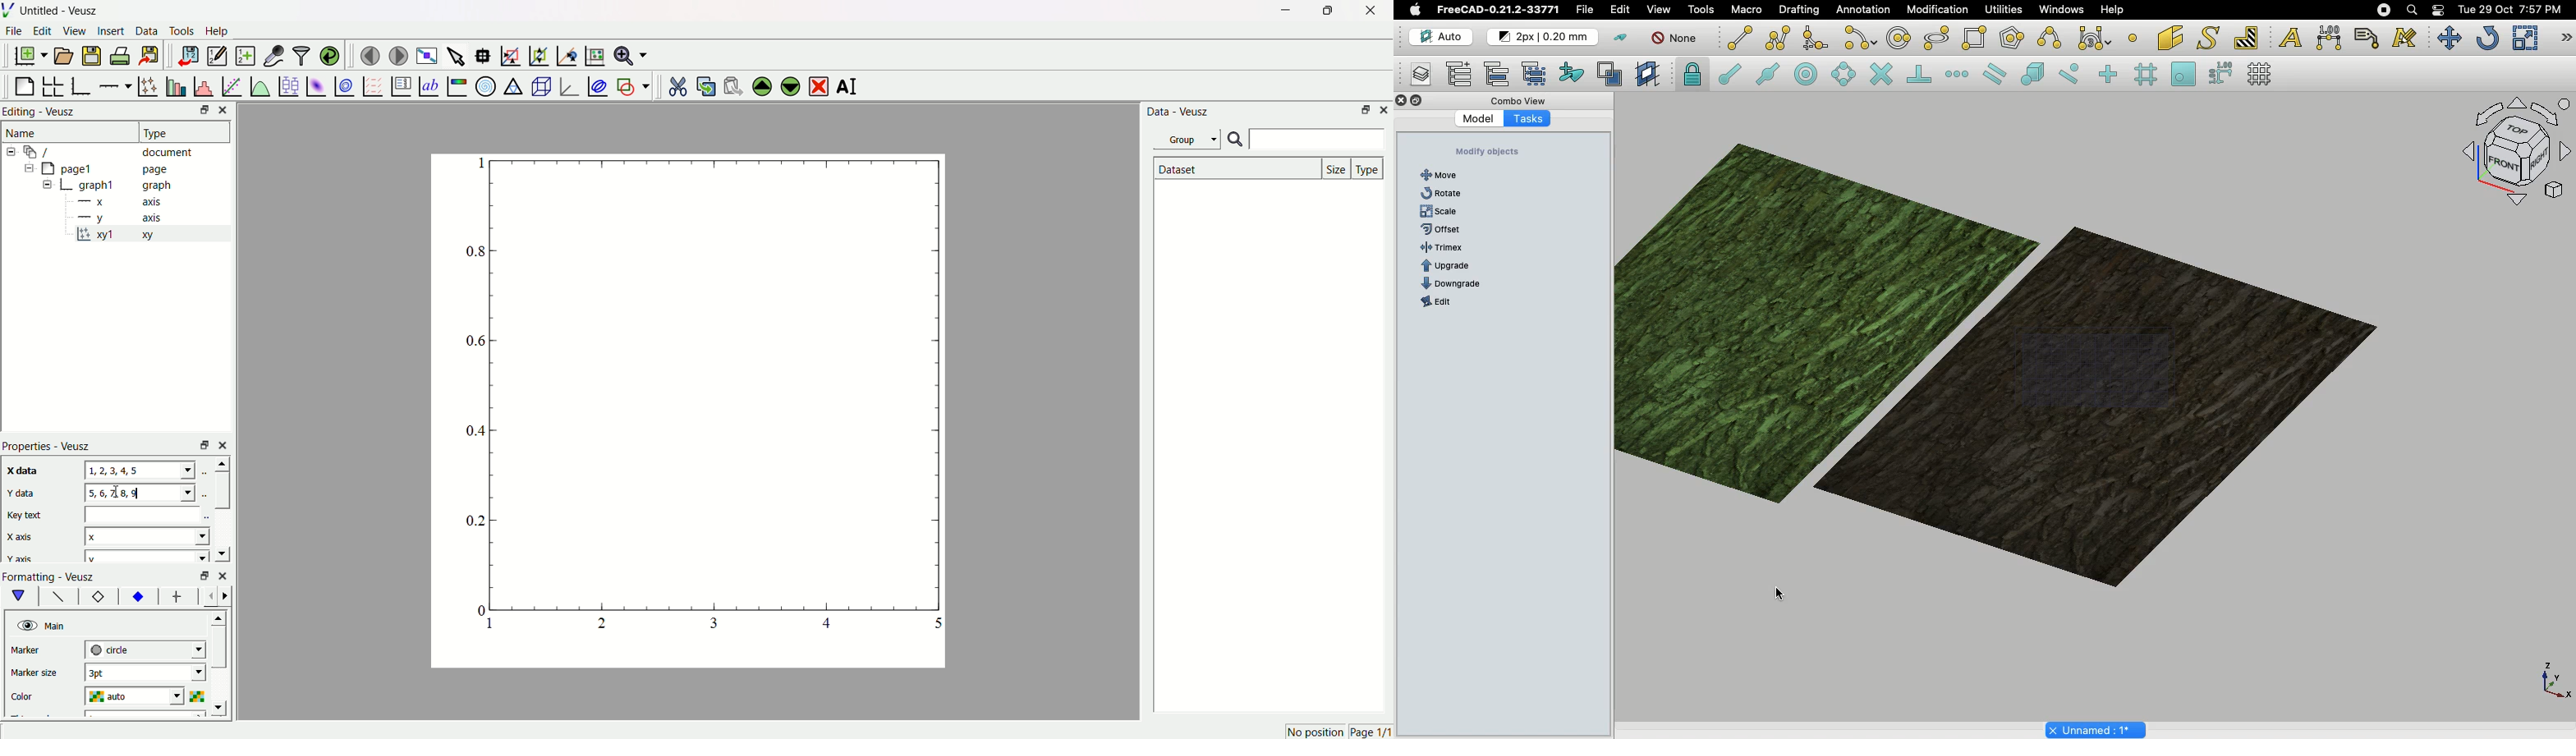 The height and width of the screenshot is (756, 2576). What do you see at coordinates (2036, 76) in the screenshot?
I see `Snap special ` at bounding box center [2036, 76].